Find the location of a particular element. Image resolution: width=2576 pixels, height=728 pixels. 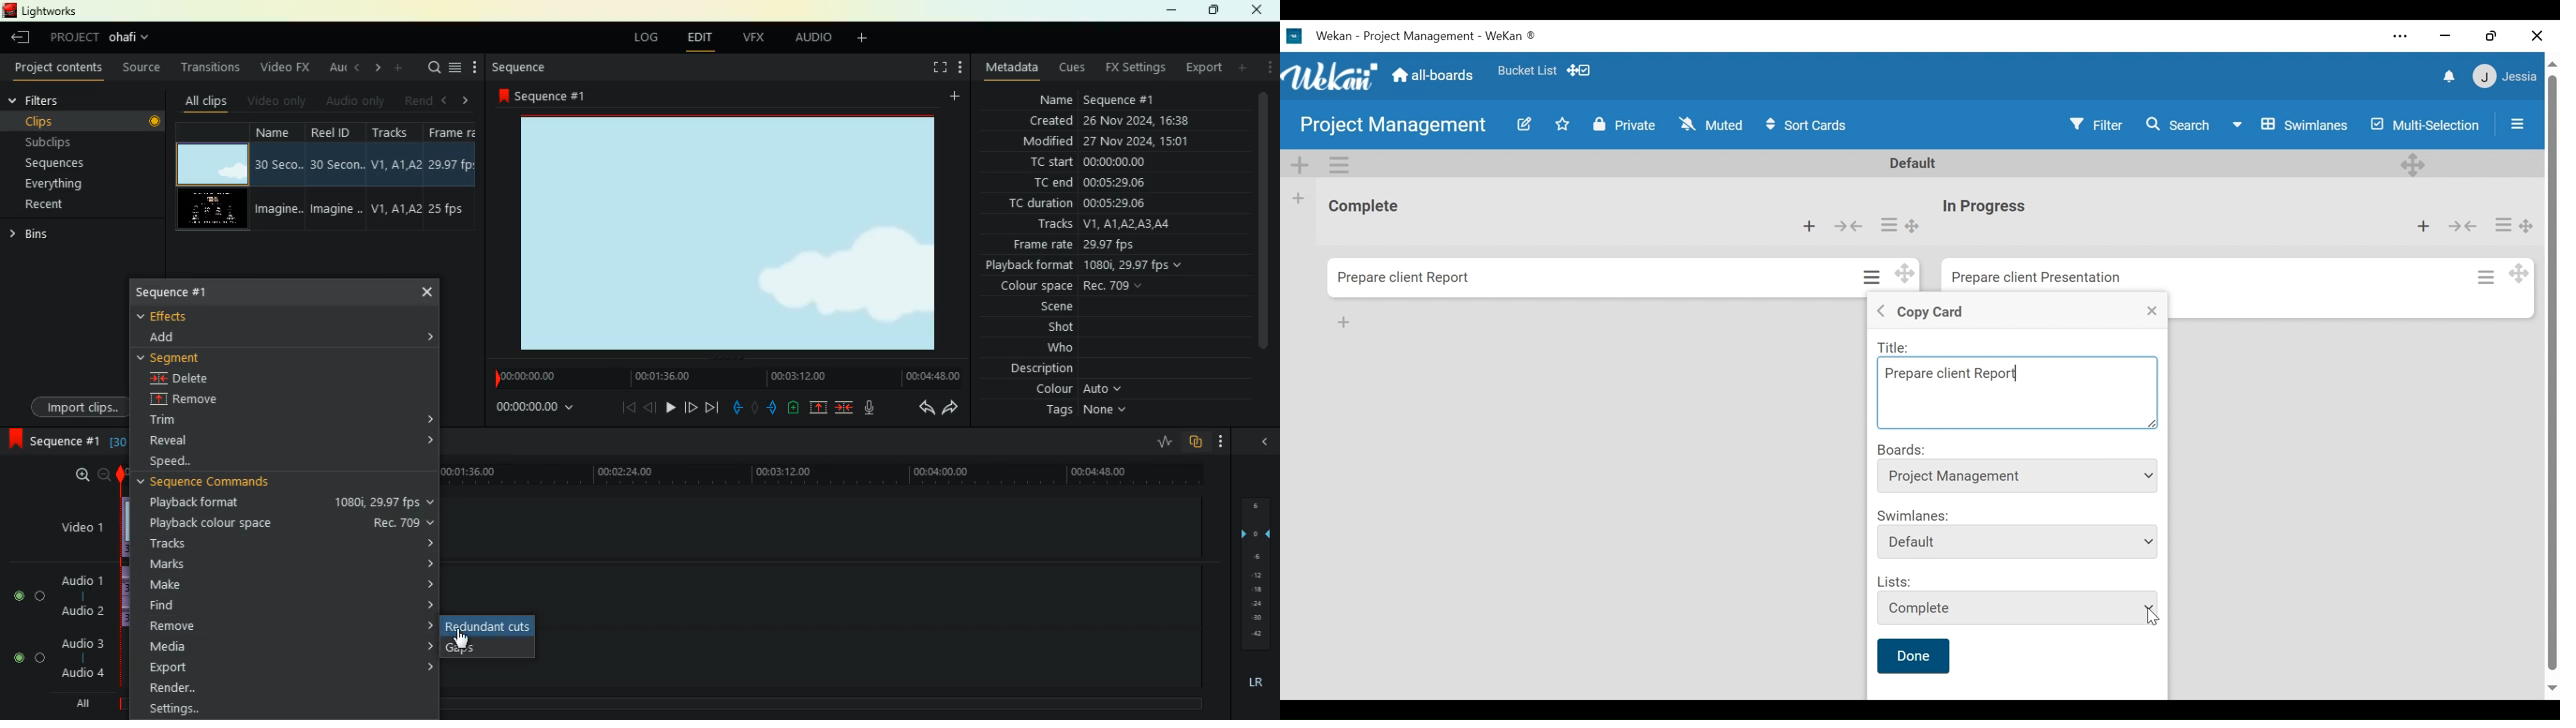

fx settings is located at coordinates (1131, 68).